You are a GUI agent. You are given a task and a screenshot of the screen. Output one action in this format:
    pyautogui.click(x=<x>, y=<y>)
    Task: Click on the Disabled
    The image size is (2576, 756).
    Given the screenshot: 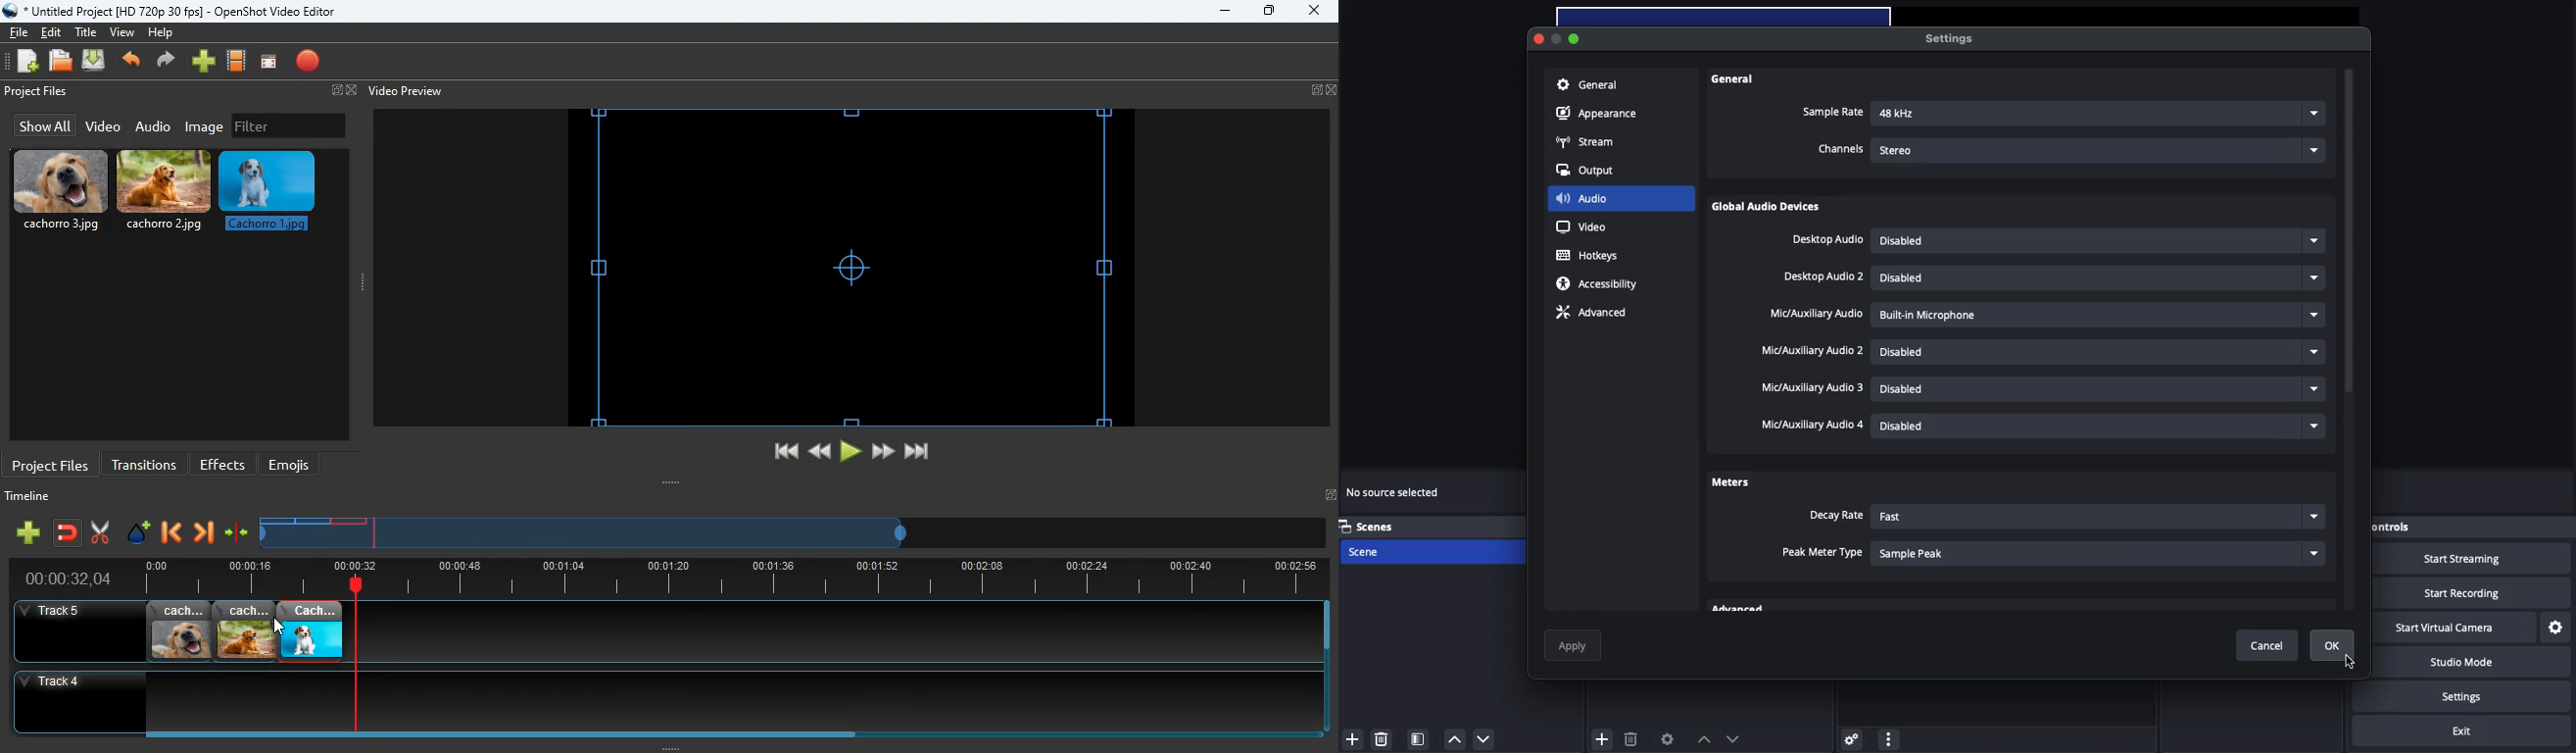 What is the action you would take?
    pyautogui.click(x=2100, y=352)
    